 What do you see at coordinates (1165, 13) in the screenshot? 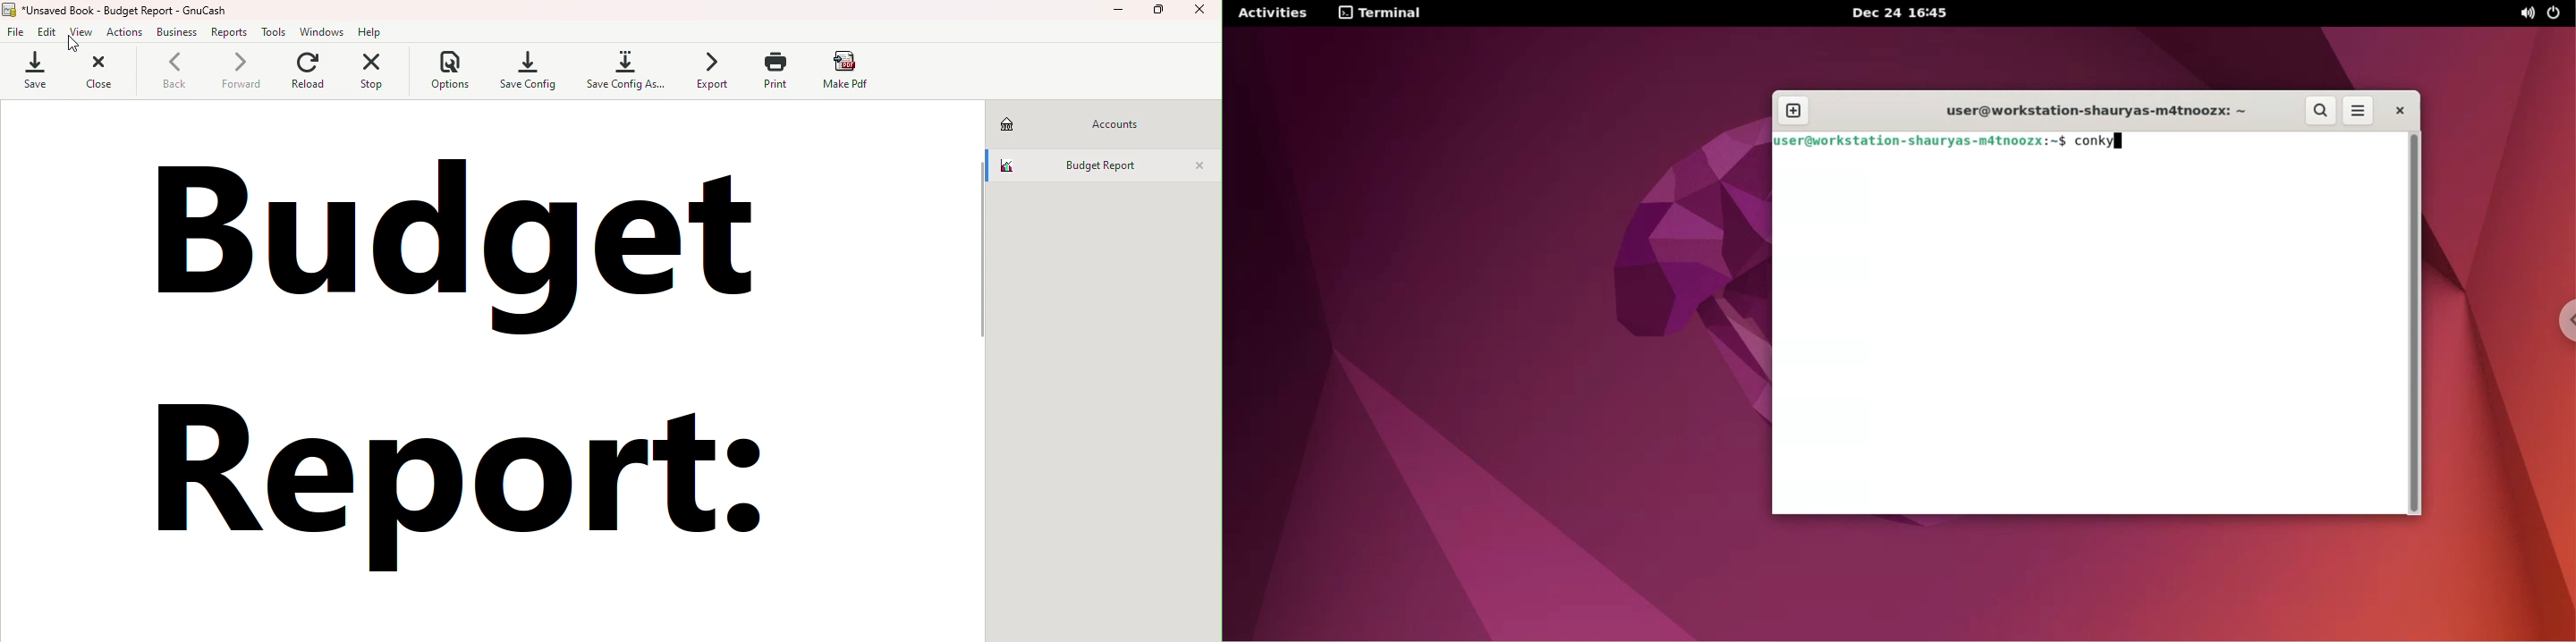
I see `Maximize` at bounding box center [1165, 13].